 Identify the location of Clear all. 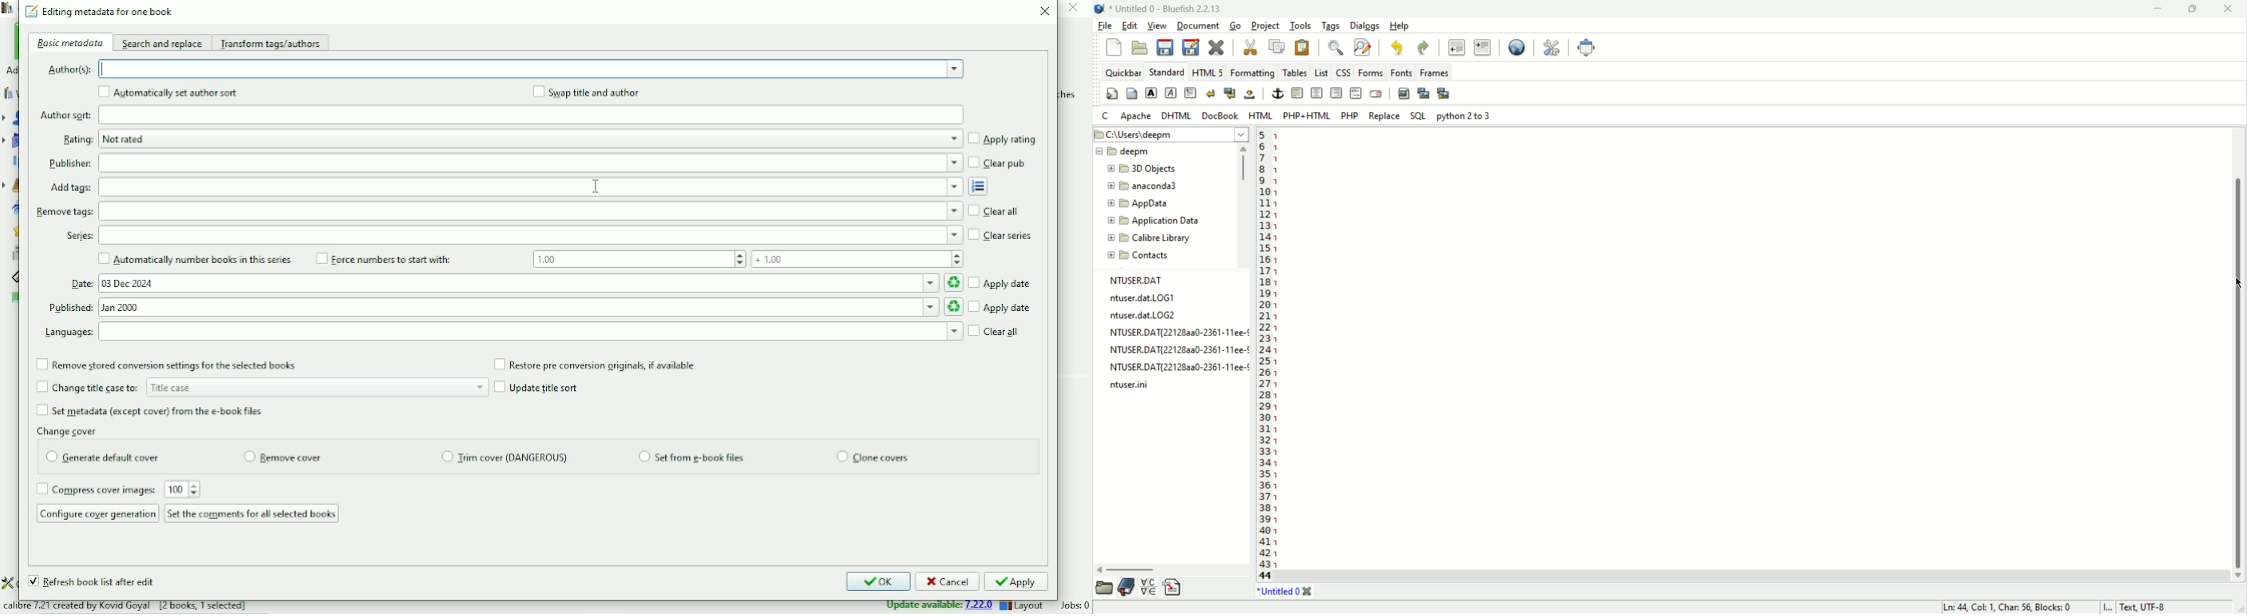
(997, 212).